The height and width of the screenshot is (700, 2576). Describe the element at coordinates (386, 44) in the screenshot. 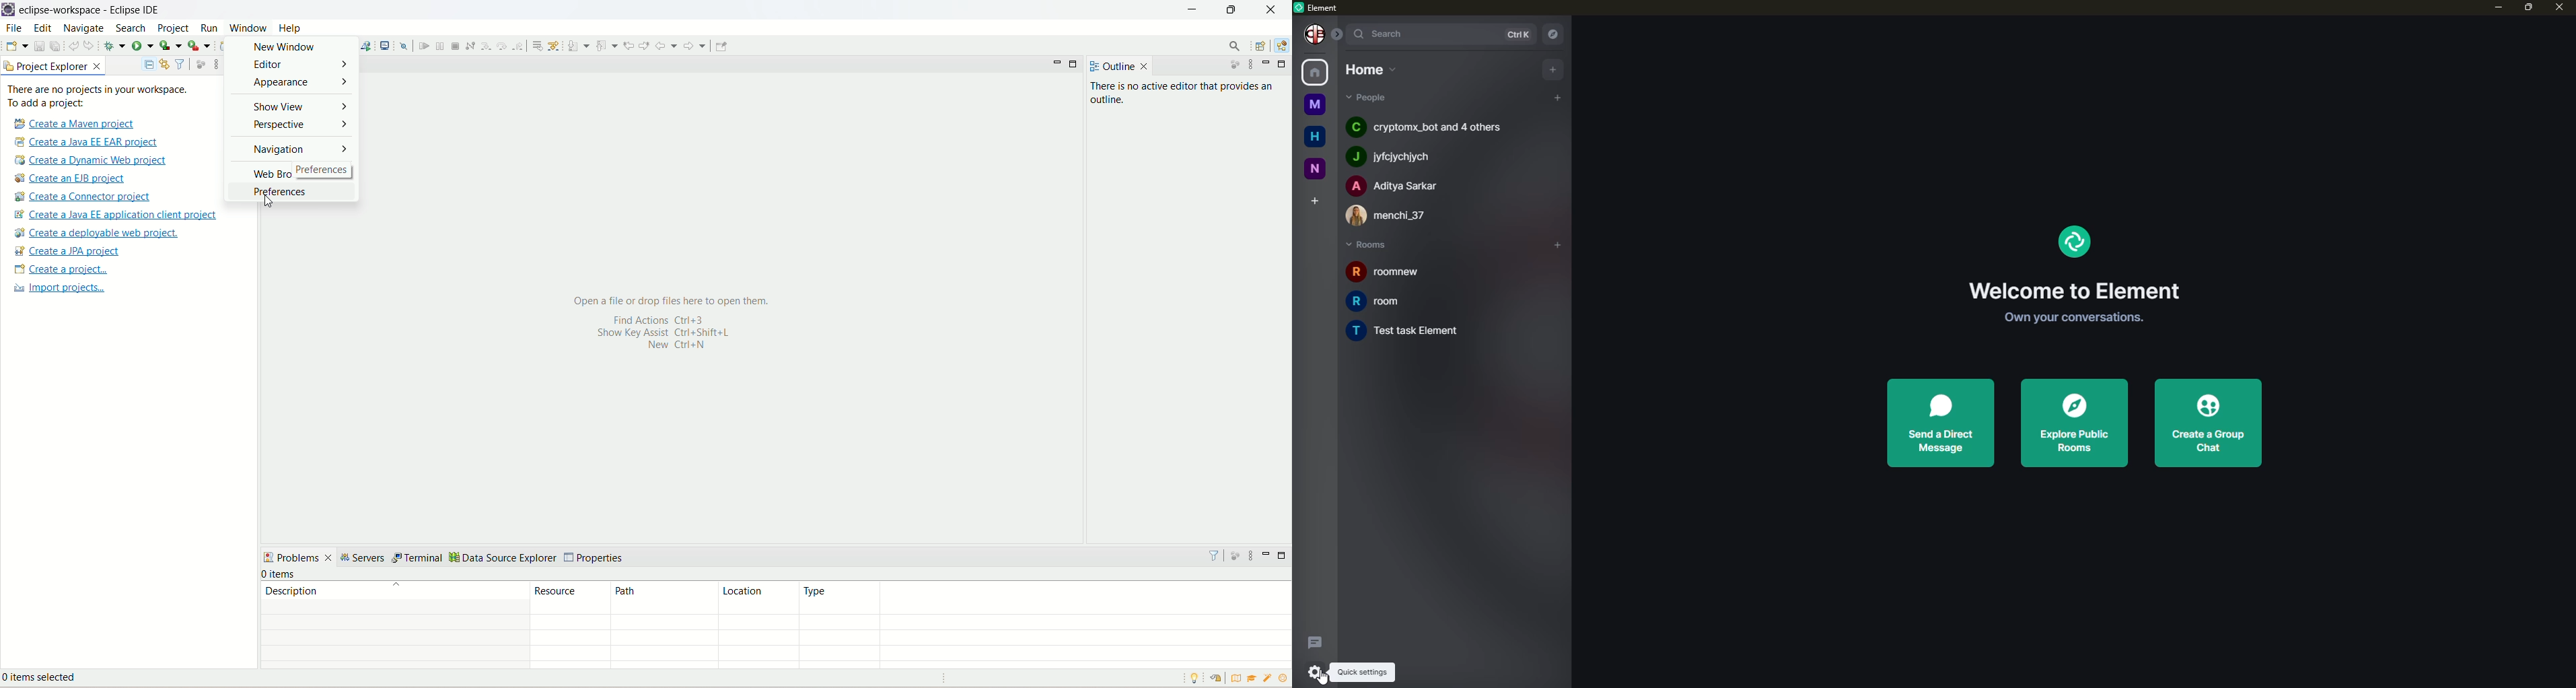

I see `open a terminal` at that location.